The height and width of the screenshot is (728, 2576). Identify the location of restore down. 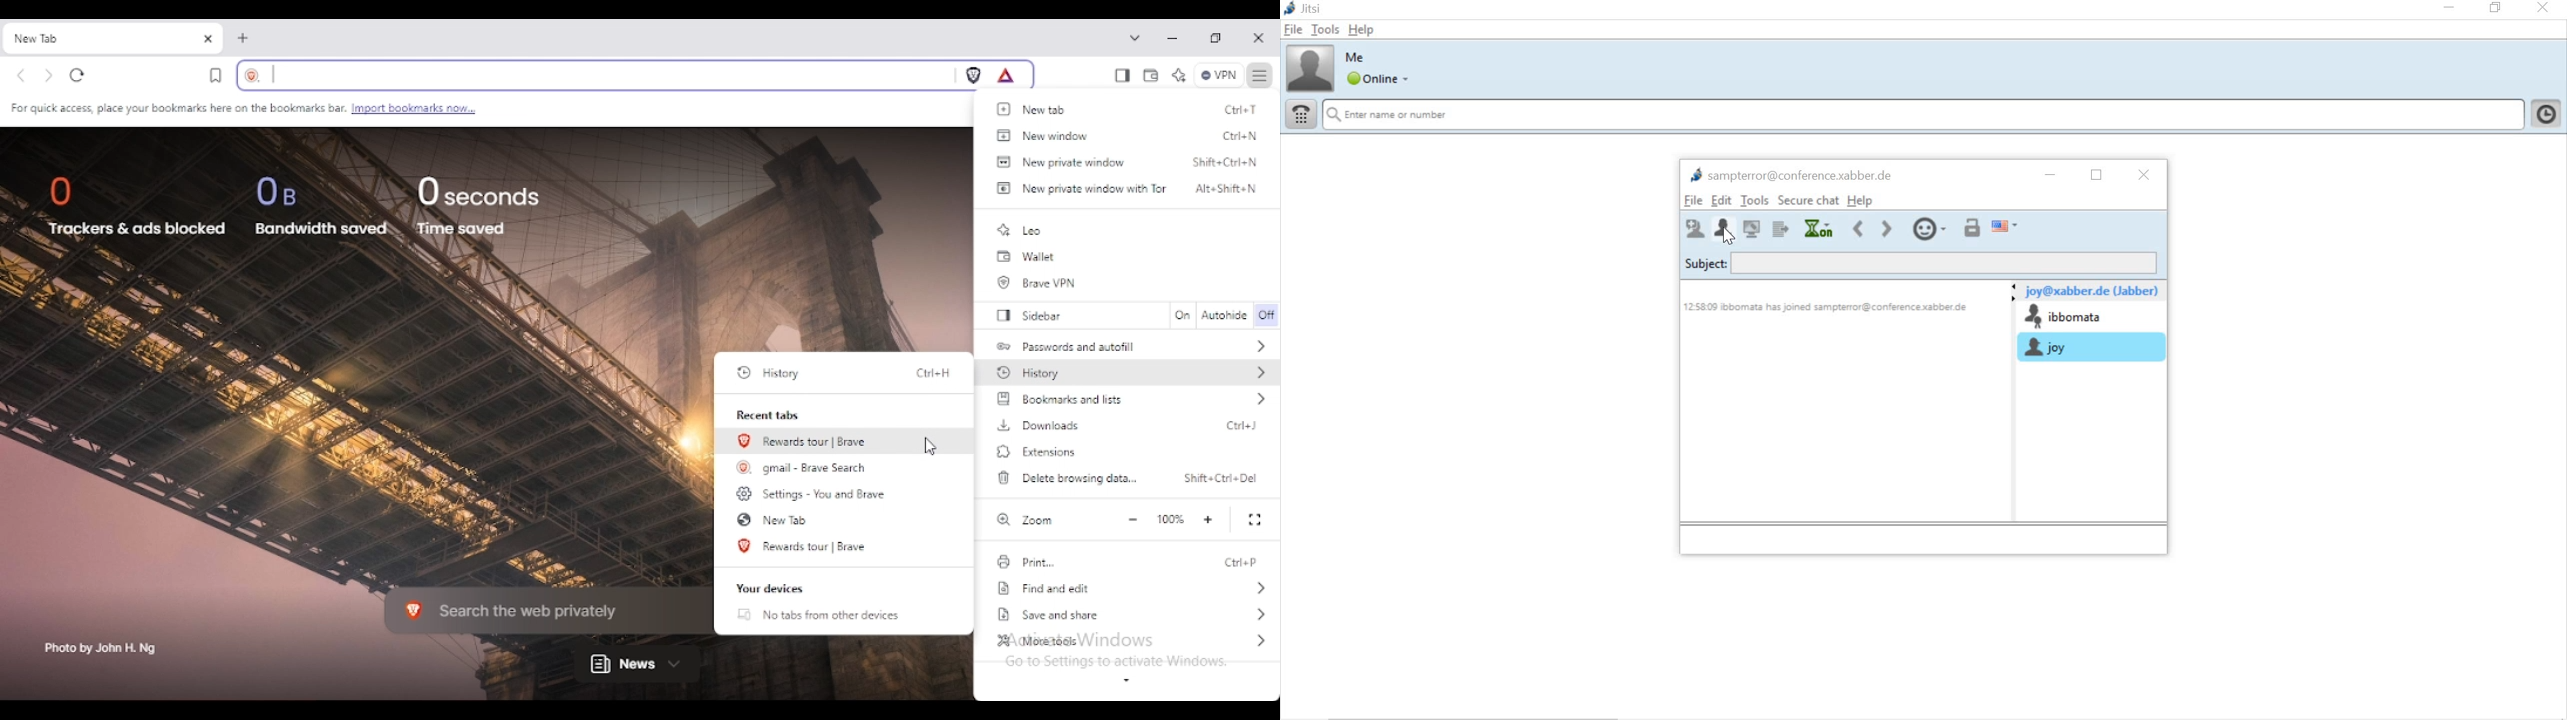
(2495, 8).